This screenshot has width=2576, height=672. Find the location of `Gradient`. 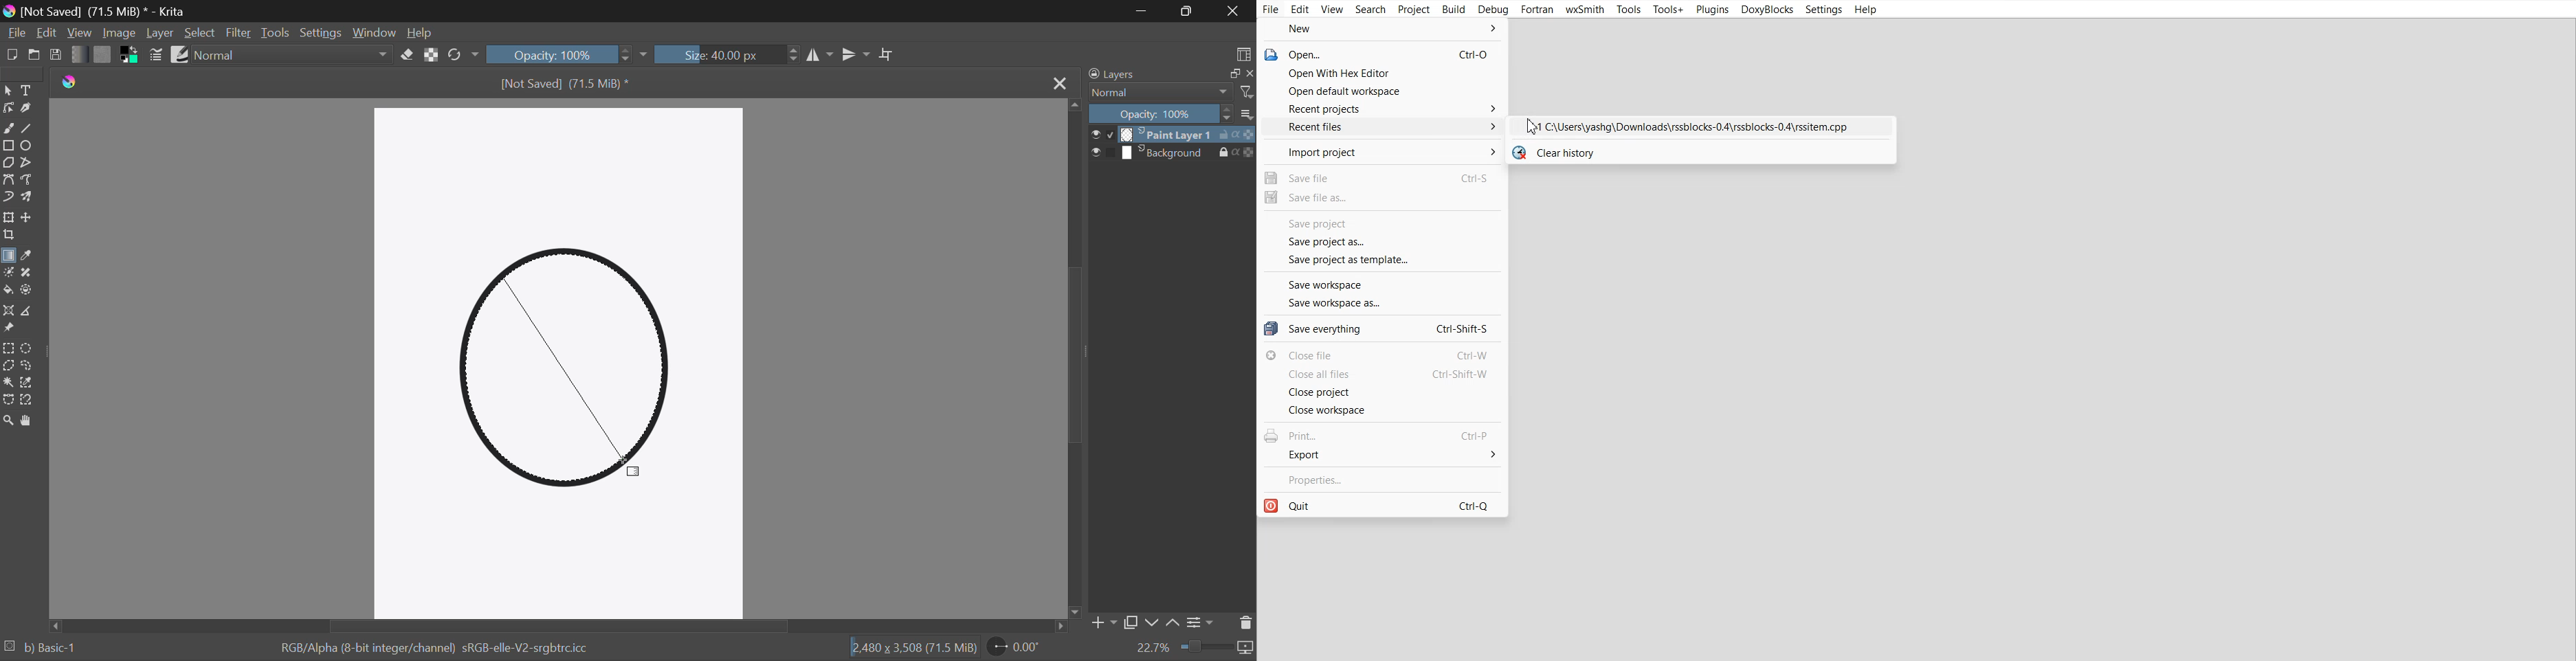

Gradient is located at coordinates (82, 56).